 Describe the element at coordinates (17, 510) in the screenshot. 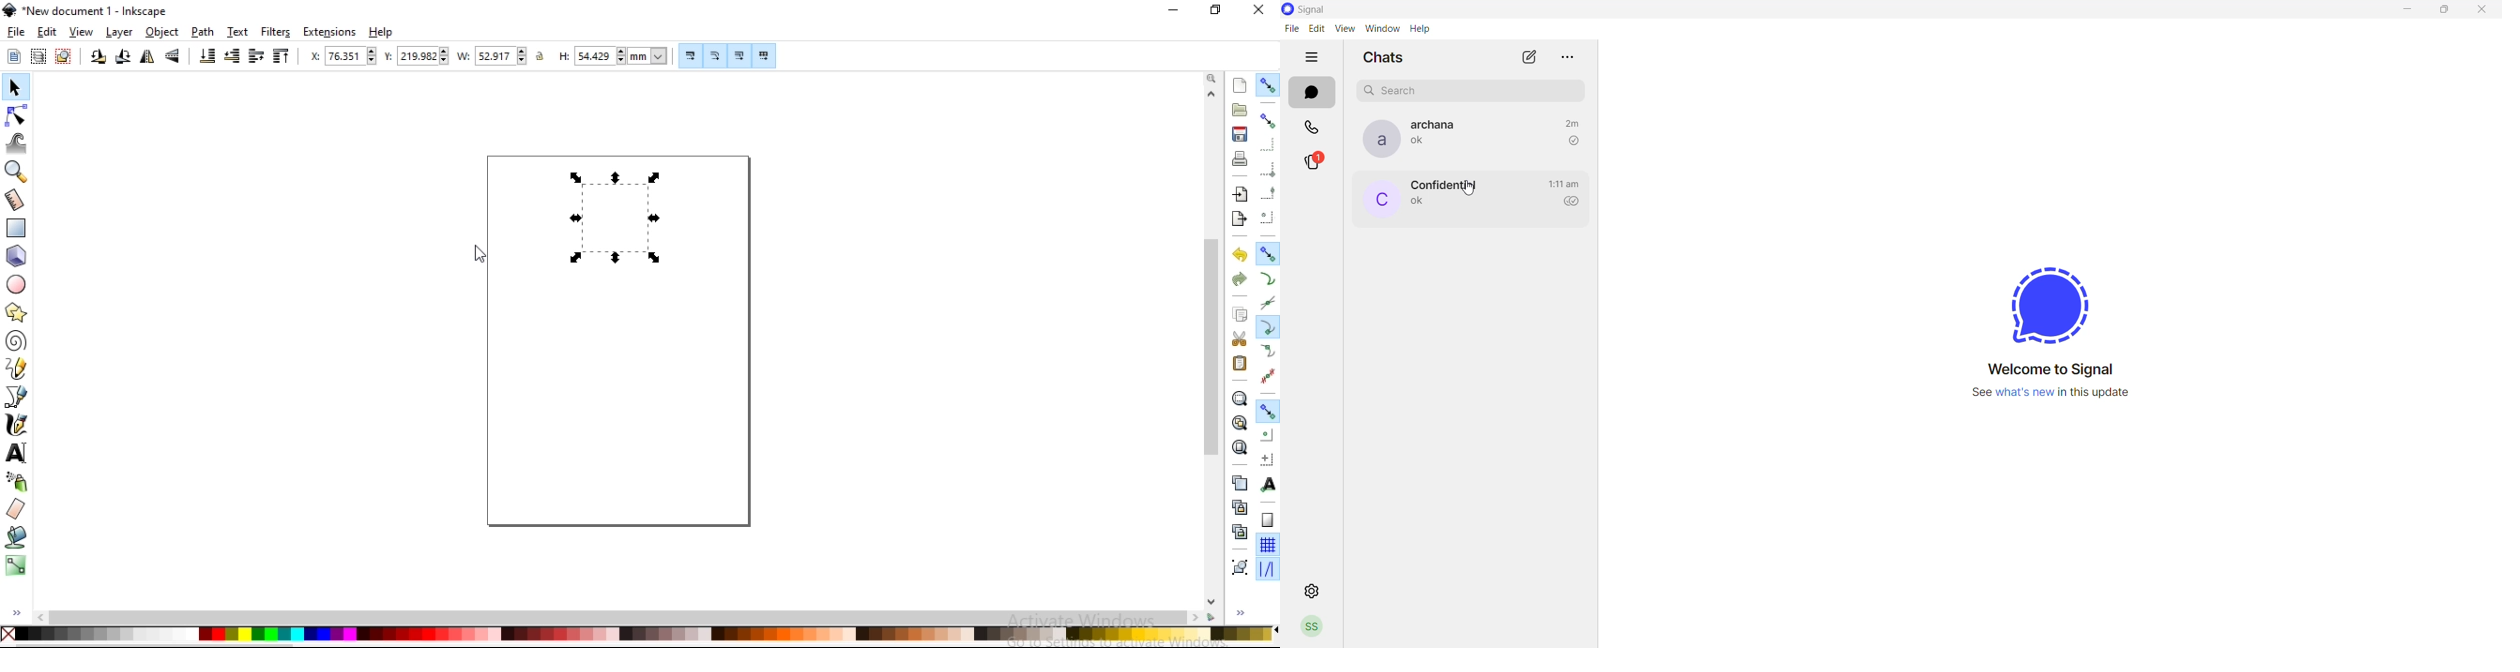

I see `erase existing paths` at that location.